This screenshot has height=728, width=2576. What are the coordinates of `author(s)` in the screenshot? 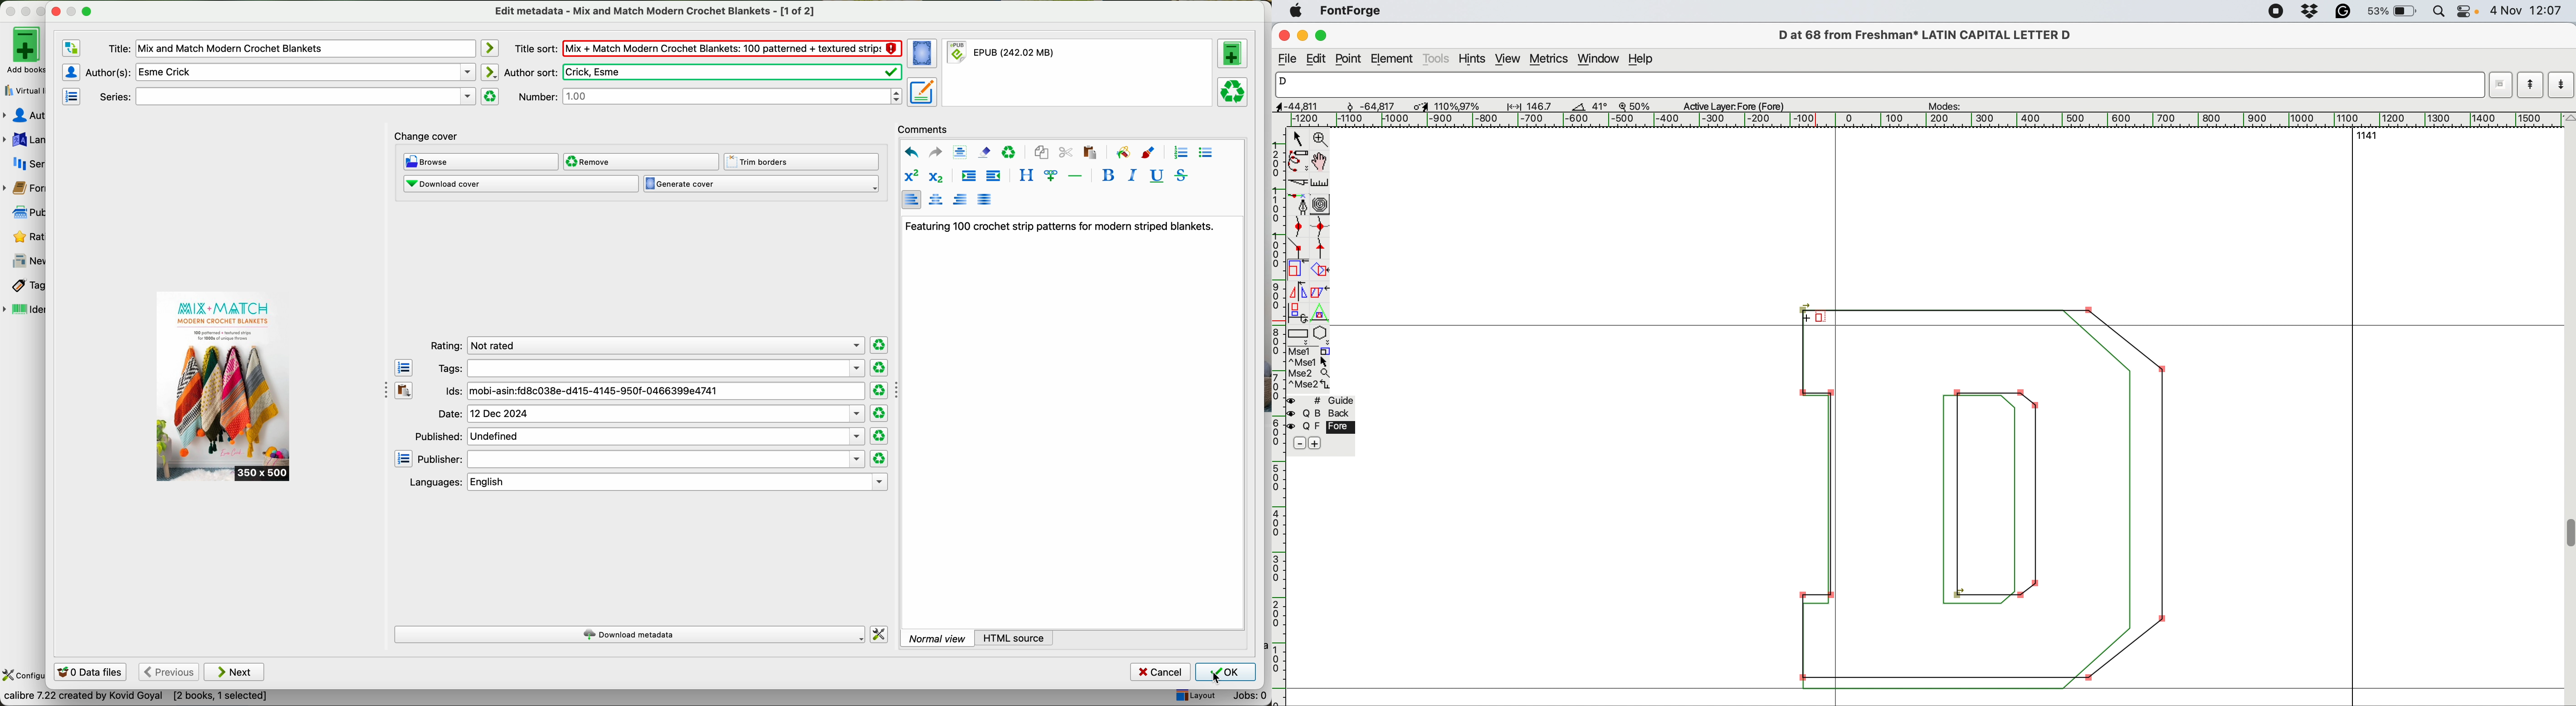 It's located at (281, 72).